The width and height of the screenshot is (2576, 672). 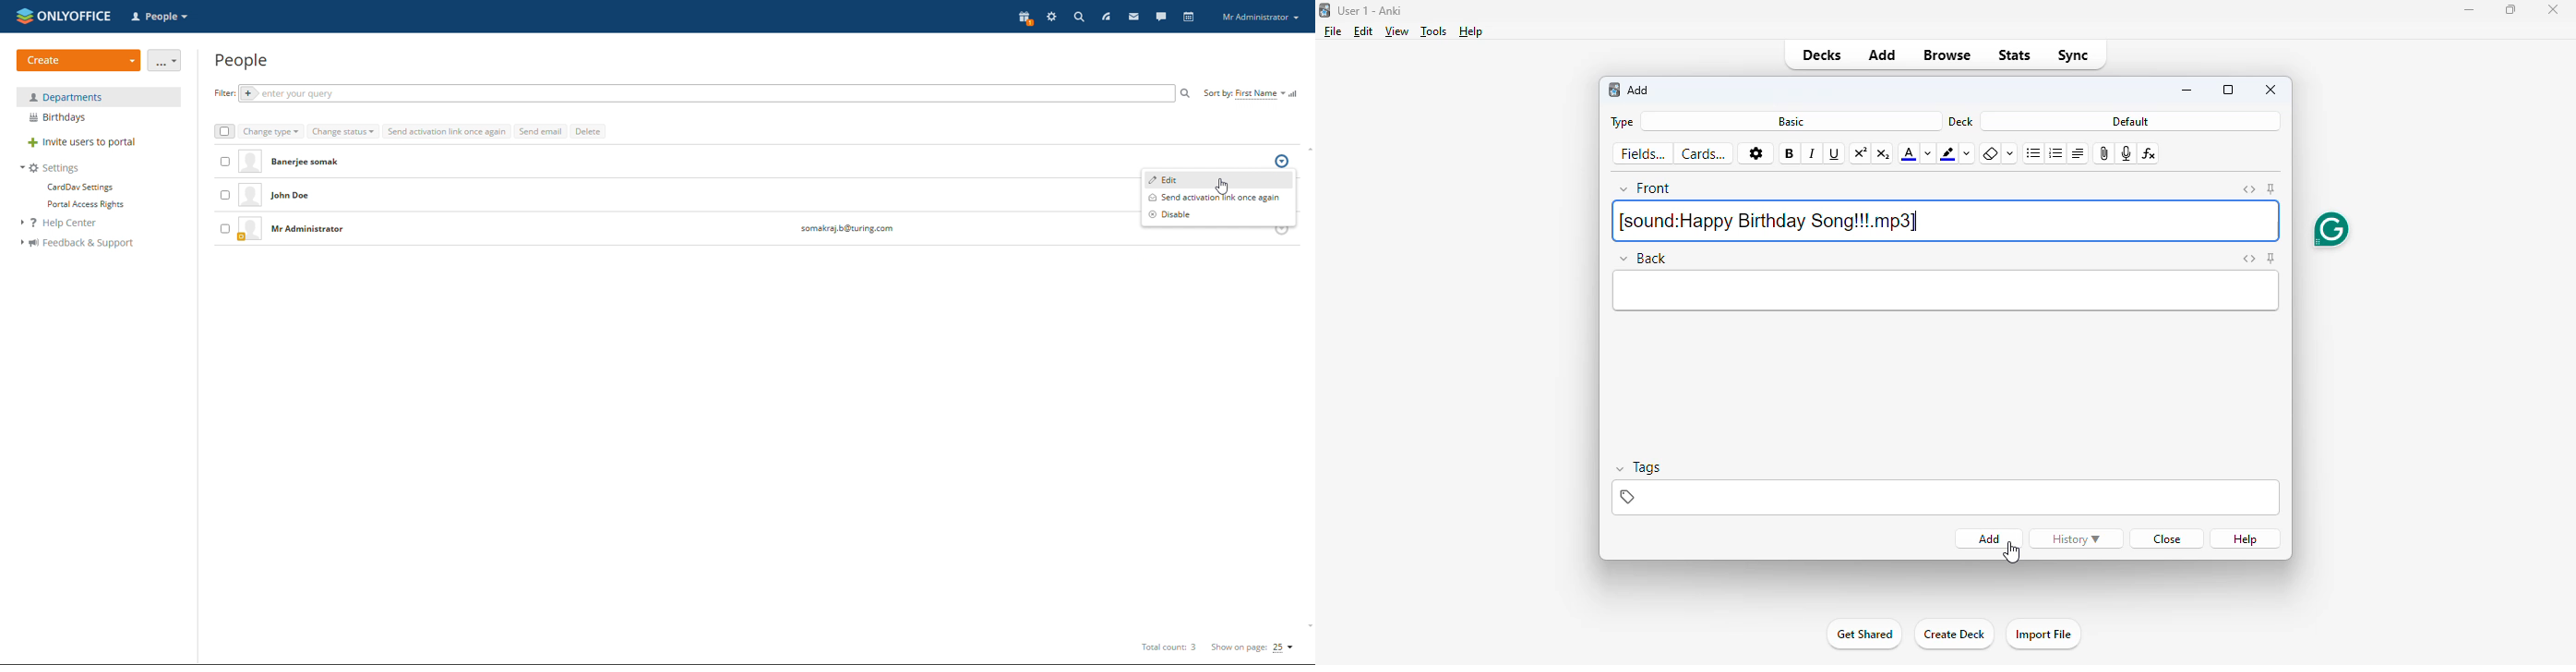 What do you see at coordinates (51, 168) in the screenshot?
I see `settings` at bounding box center [51, 168].